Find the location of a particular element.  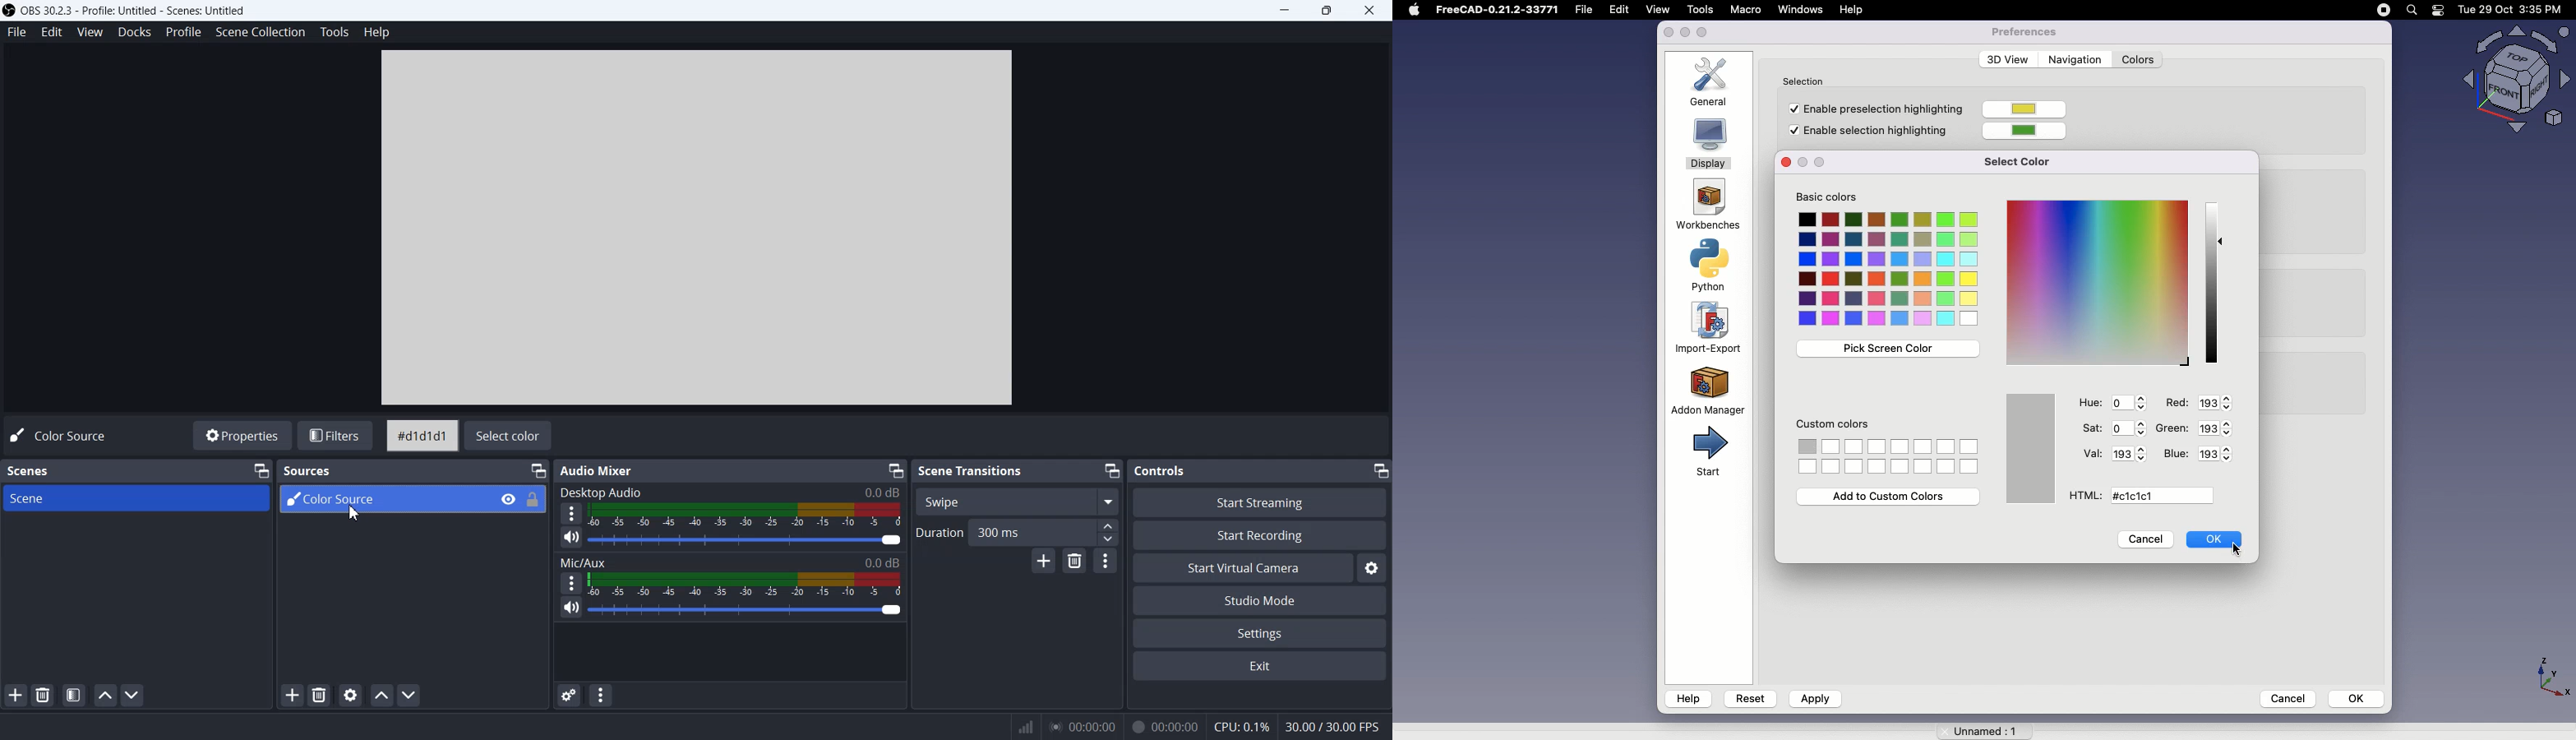

Start Virtual Camera is located at coordinates (1242, 567).